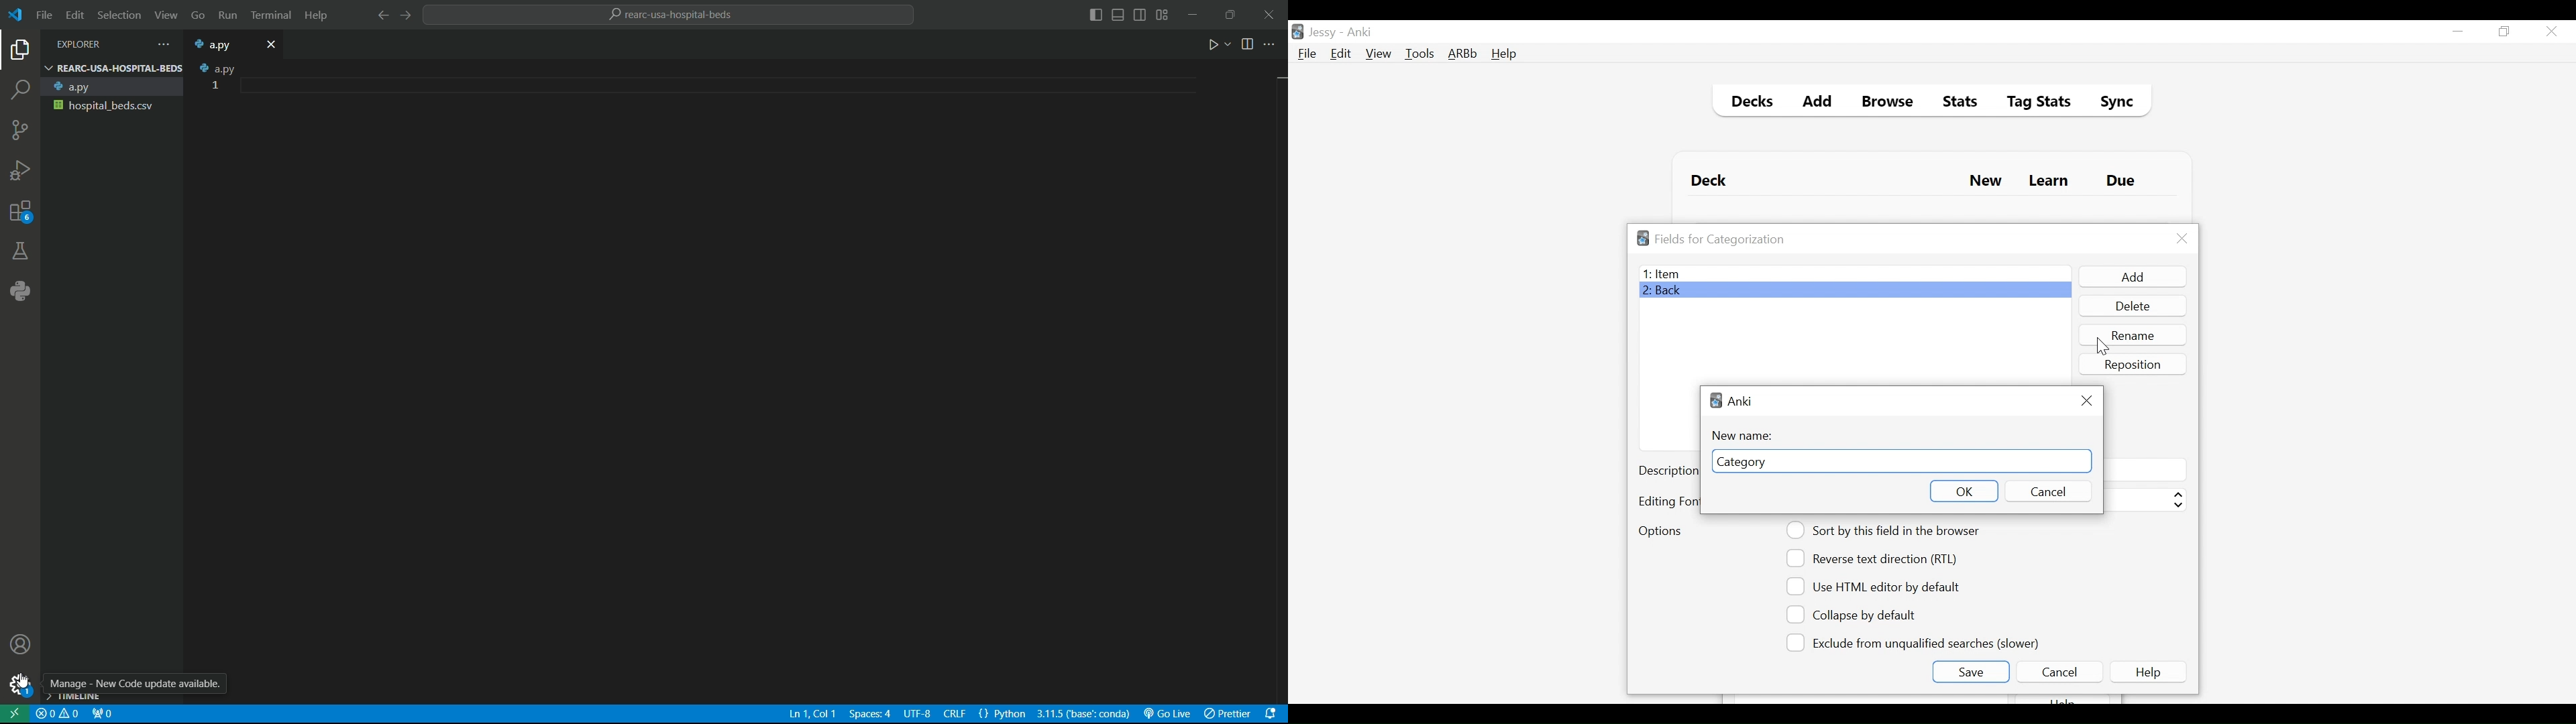  Describe the element at coordinates (2144, 469) in the screenshot. I see `Text to Show inside the field when empty` at that location.